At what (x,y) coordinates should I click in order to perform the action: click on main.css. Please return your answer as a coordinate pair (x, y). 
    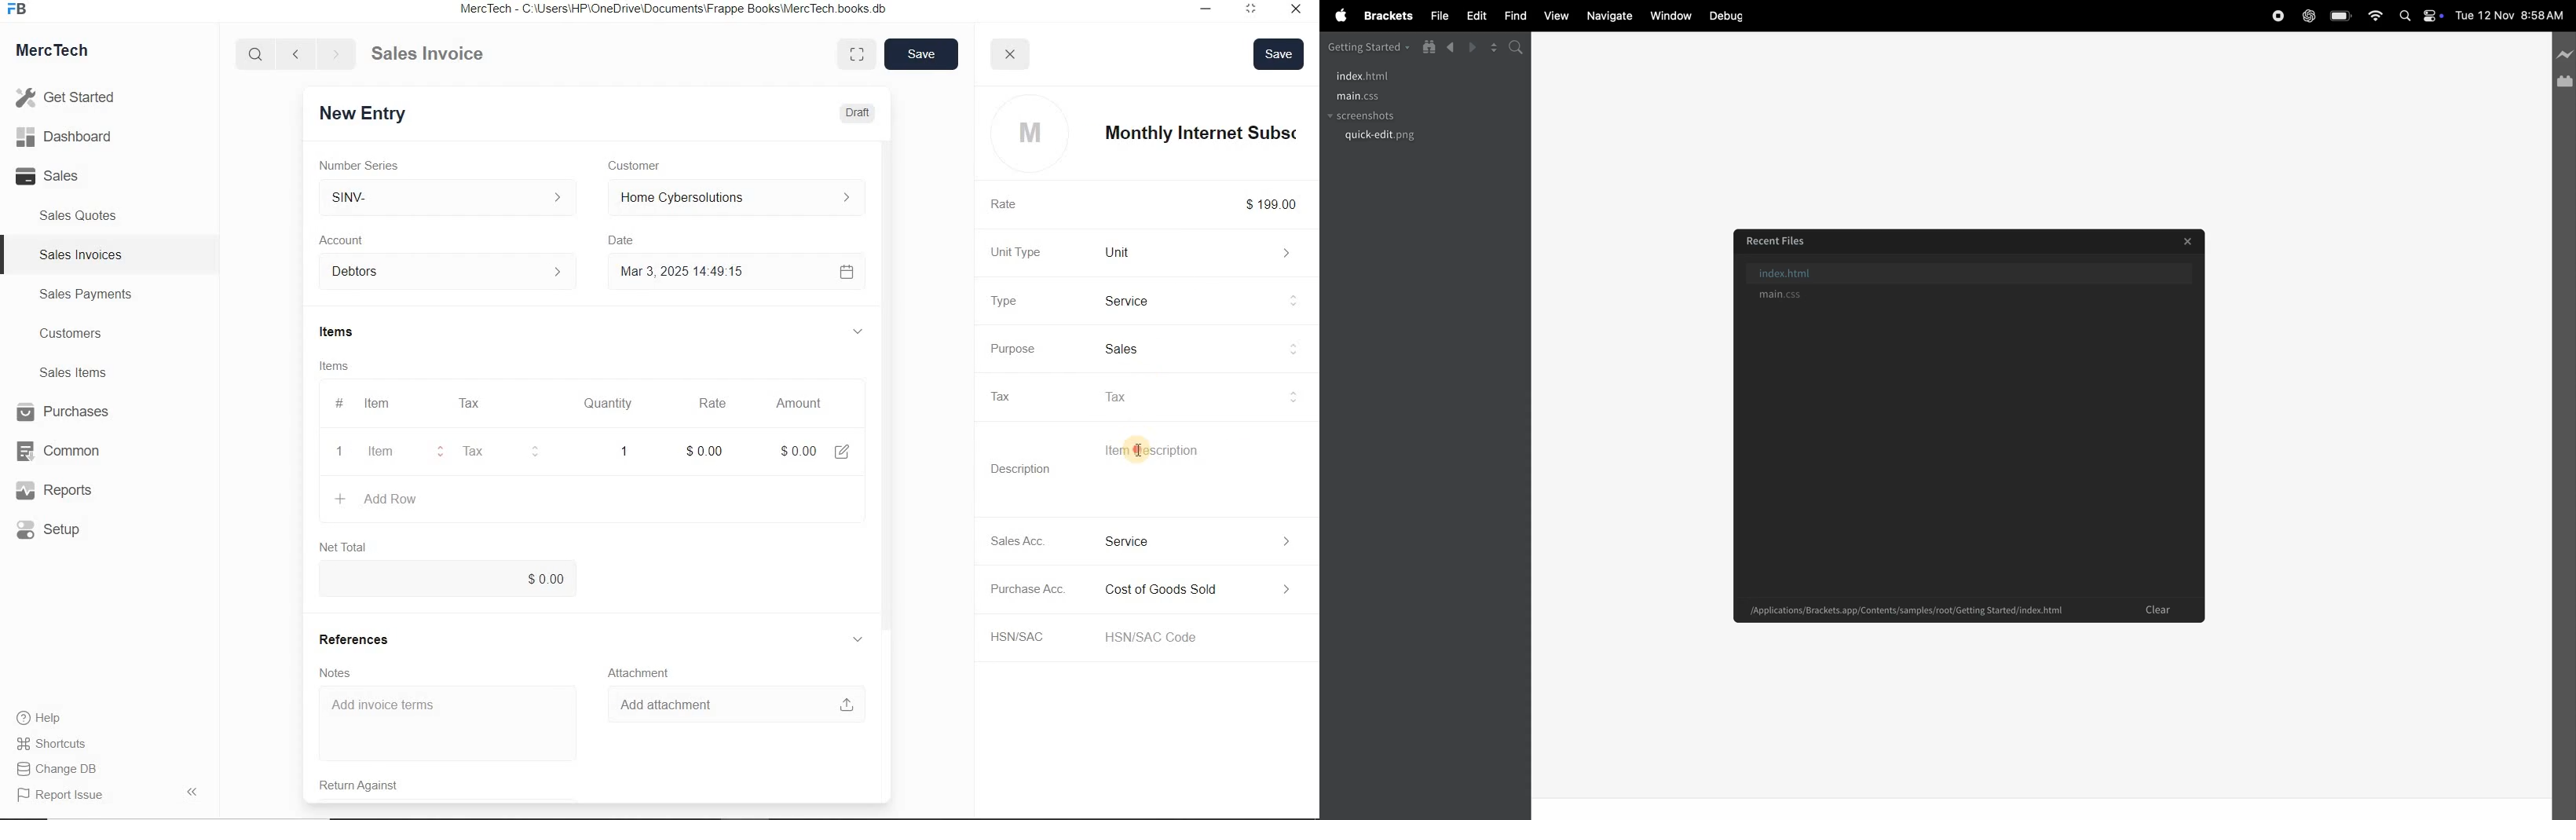
    Looking at the image, I should click on (1968, 296).